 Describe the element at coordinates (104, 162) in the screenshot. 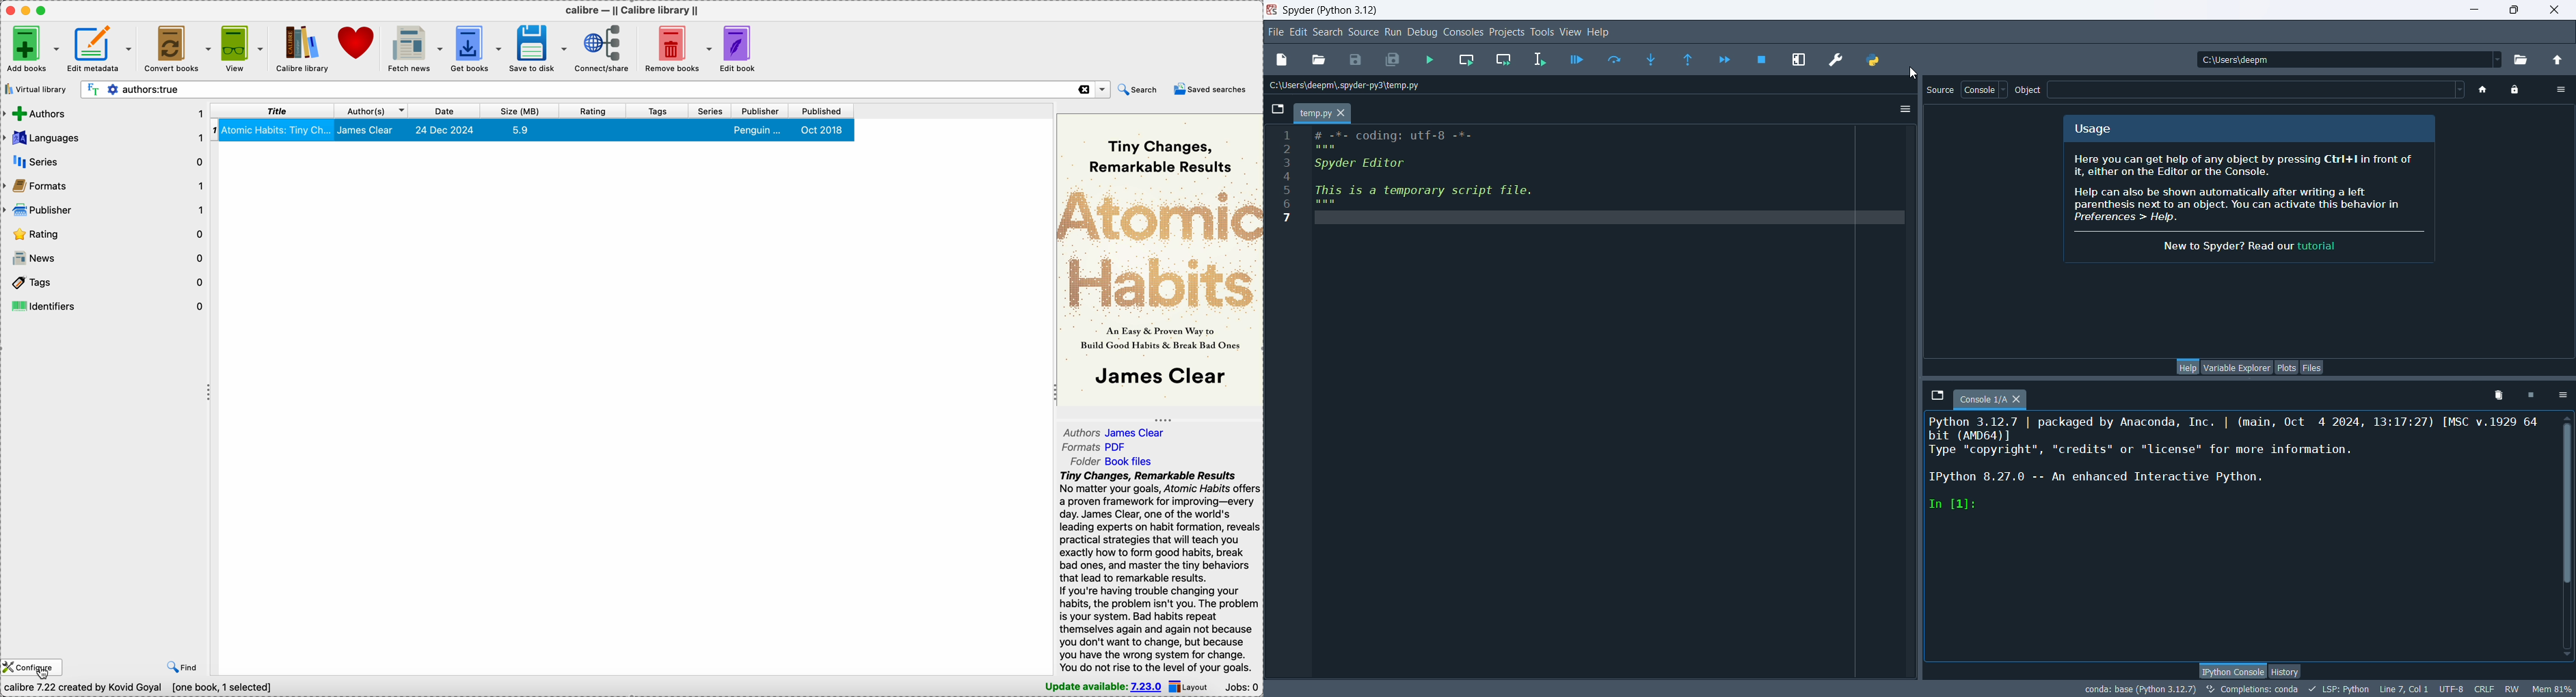

I see `series` at that location.